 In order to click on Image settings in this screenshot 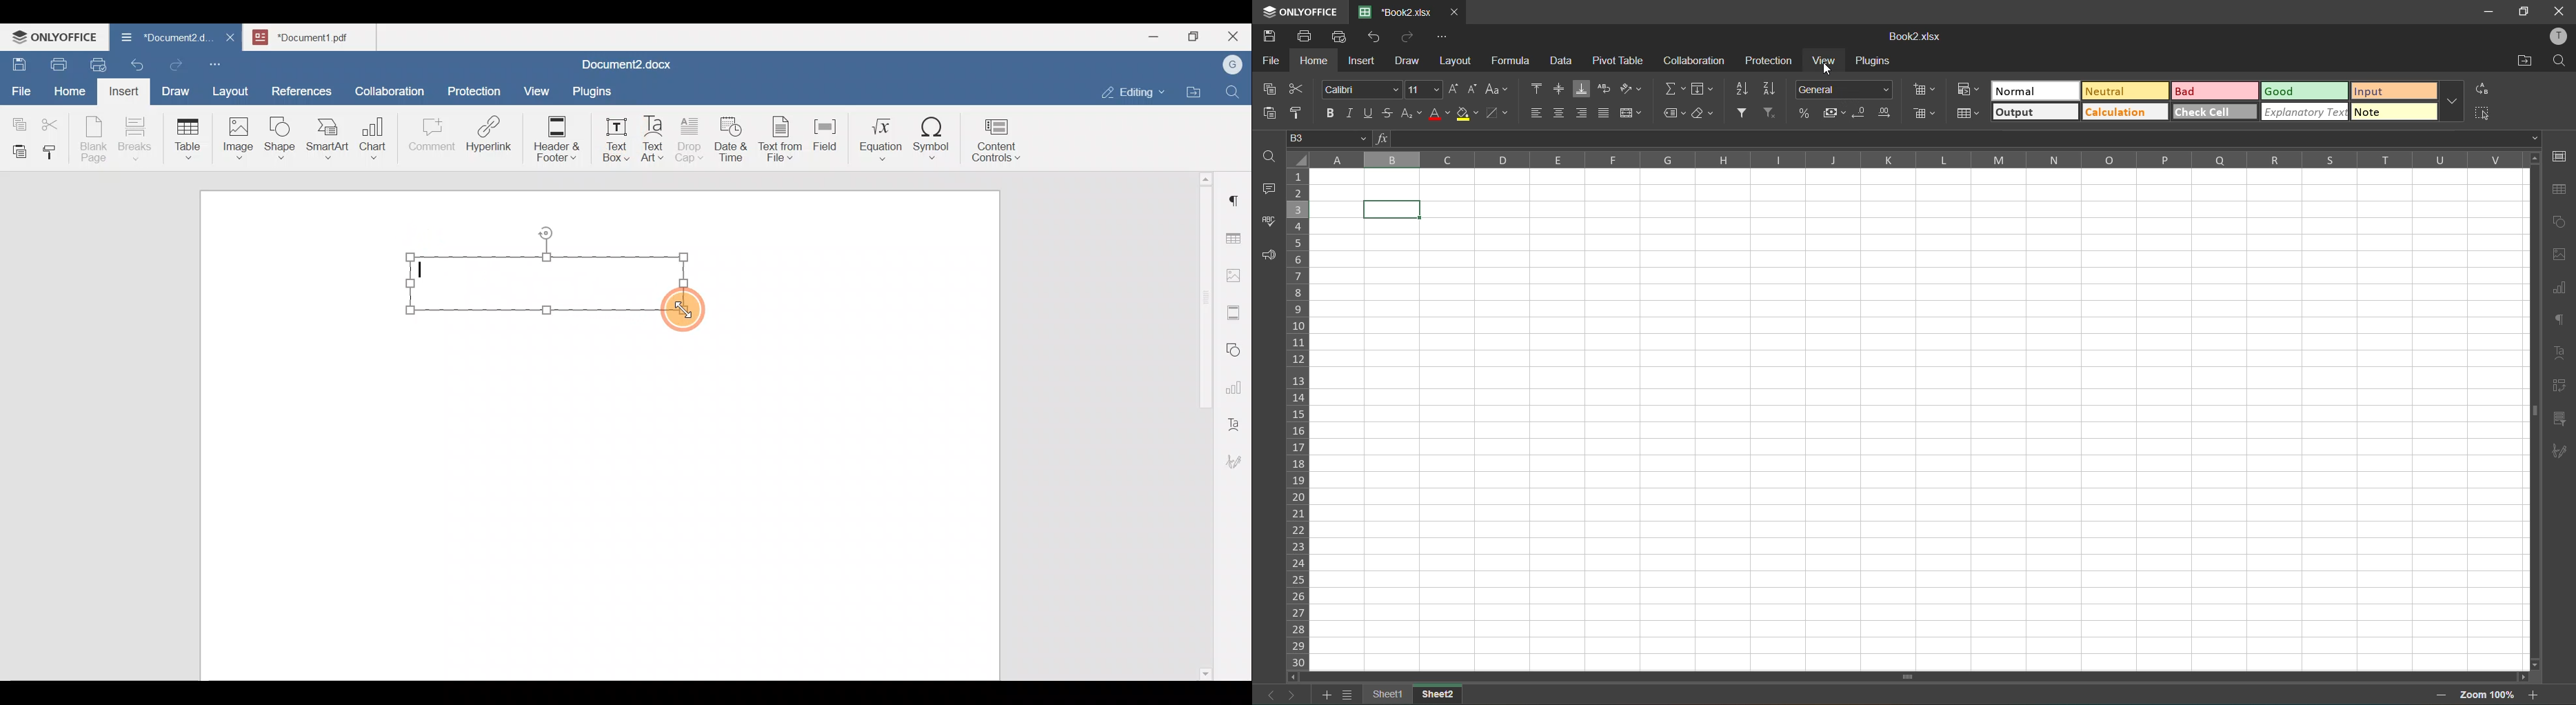, I will do `click(1236, 274)`.